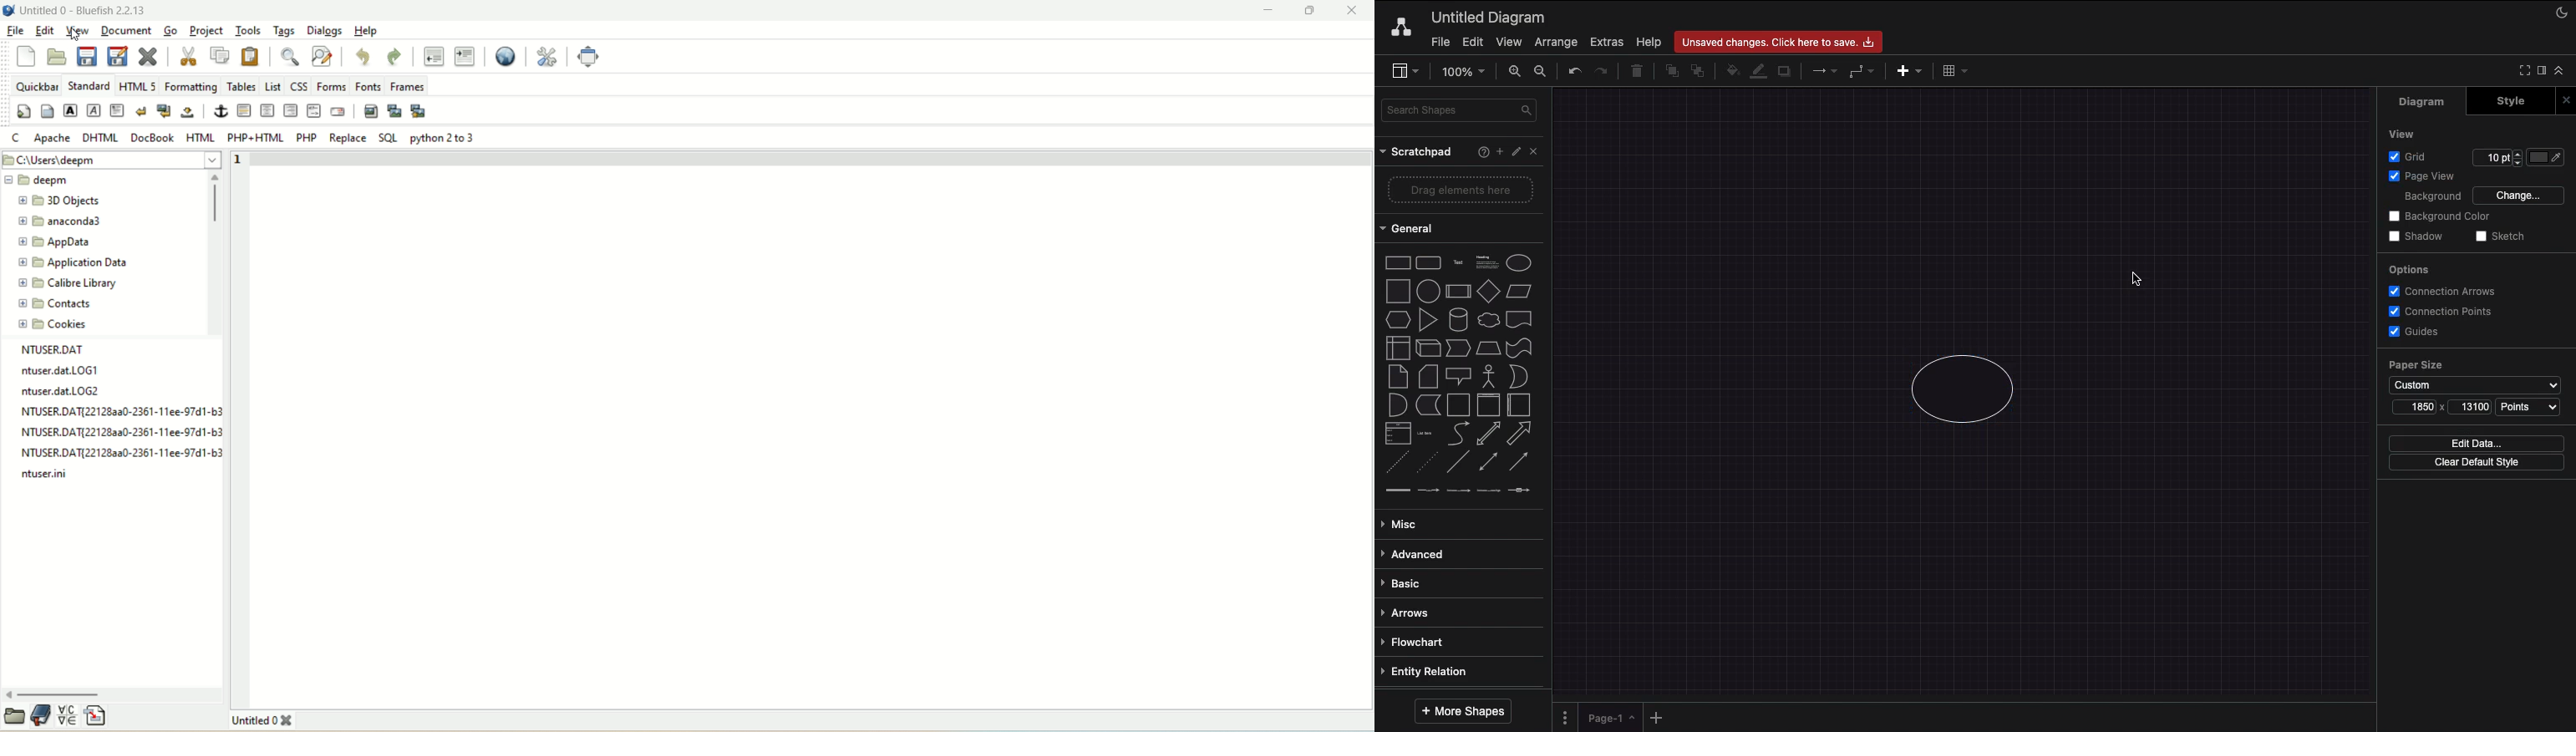 The image size is (2576, 756). What do you see at coordinates (1489, 374) in the screenshot?
I see `Actor` at bounding box center [1489, 374].